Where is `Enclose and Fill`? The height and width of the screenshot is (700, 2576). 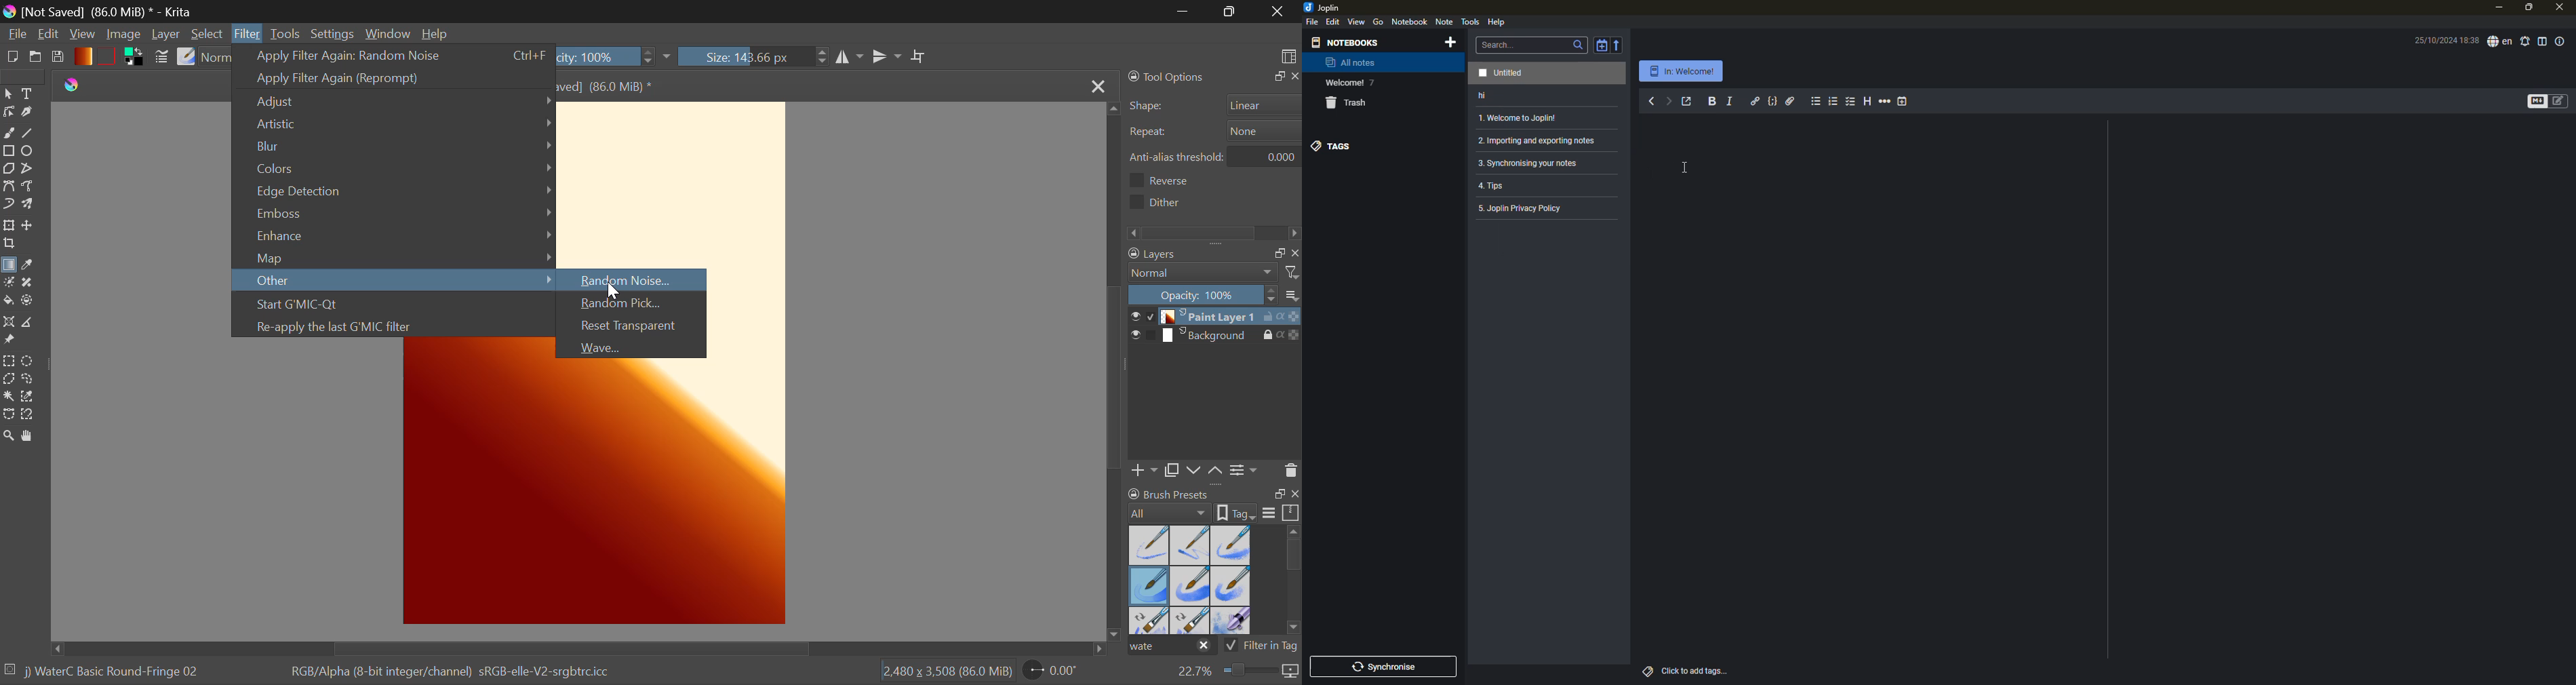
Enclose and Fill is located at coordinates (31, 301).